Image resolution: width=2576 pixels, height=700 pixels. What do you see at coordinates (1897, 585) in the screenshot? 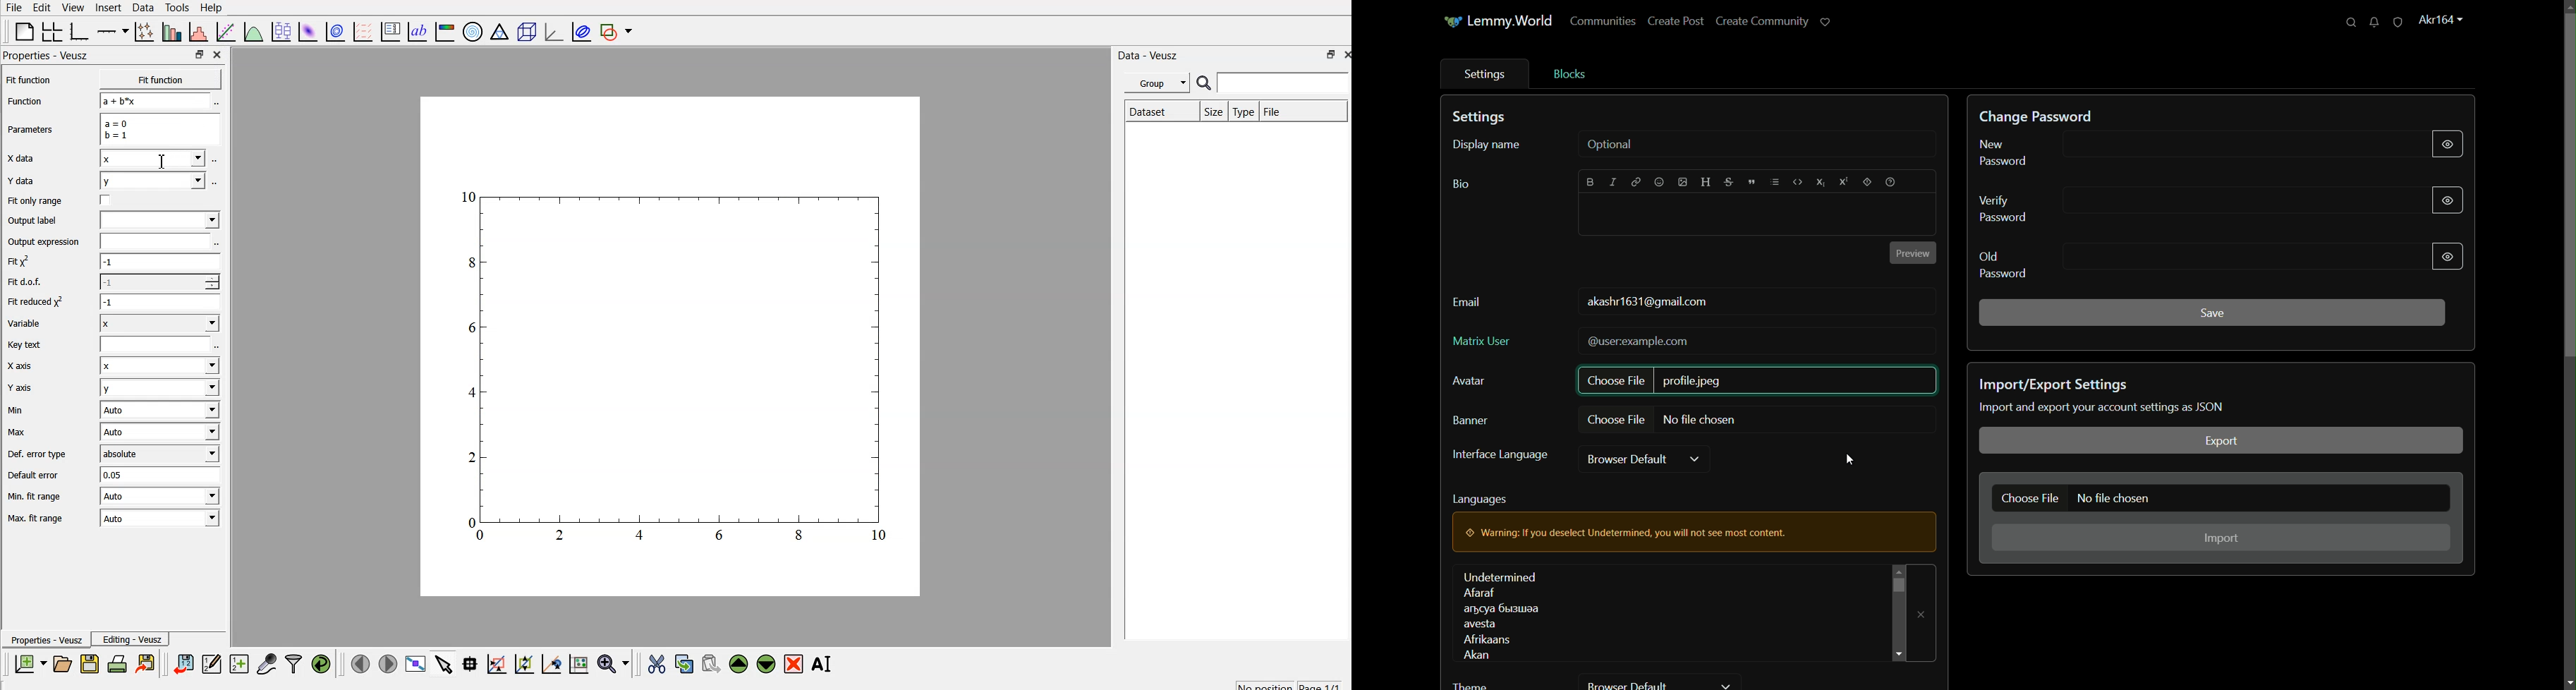
I see `scroll bar` at bounding box center [1897, 585].